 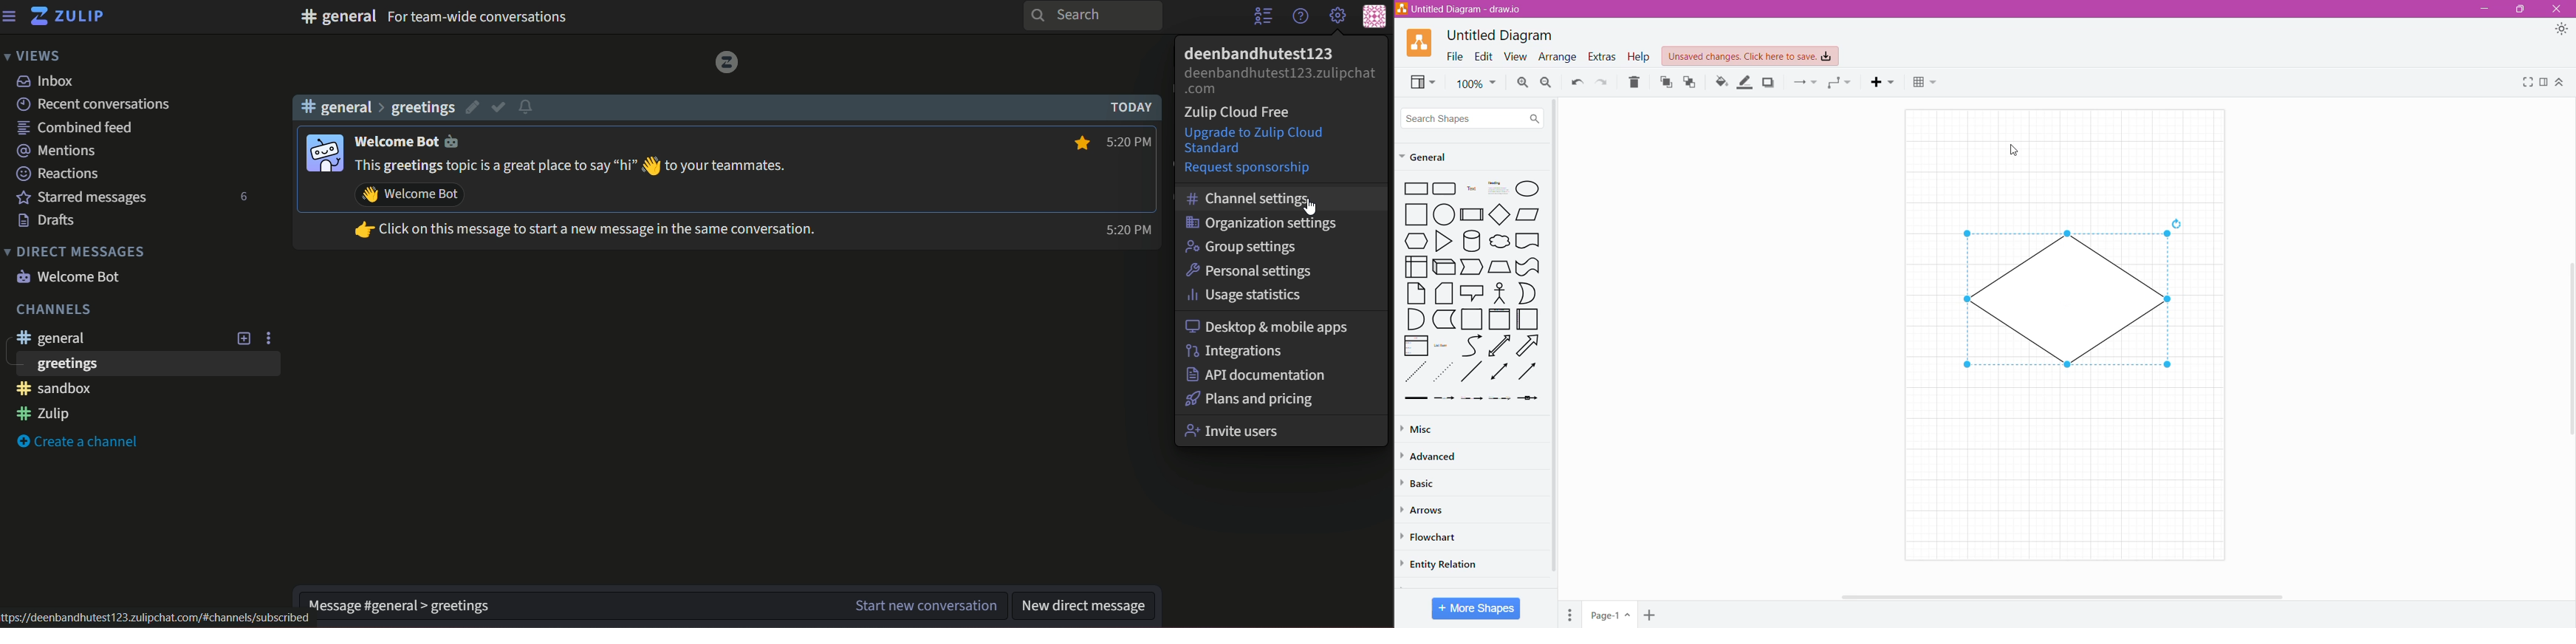 What do you see at coordinates (1751, 56) in the screenshot?
I see `Unsaved Changes. Click here to save` at bounding box center [1751, 56].